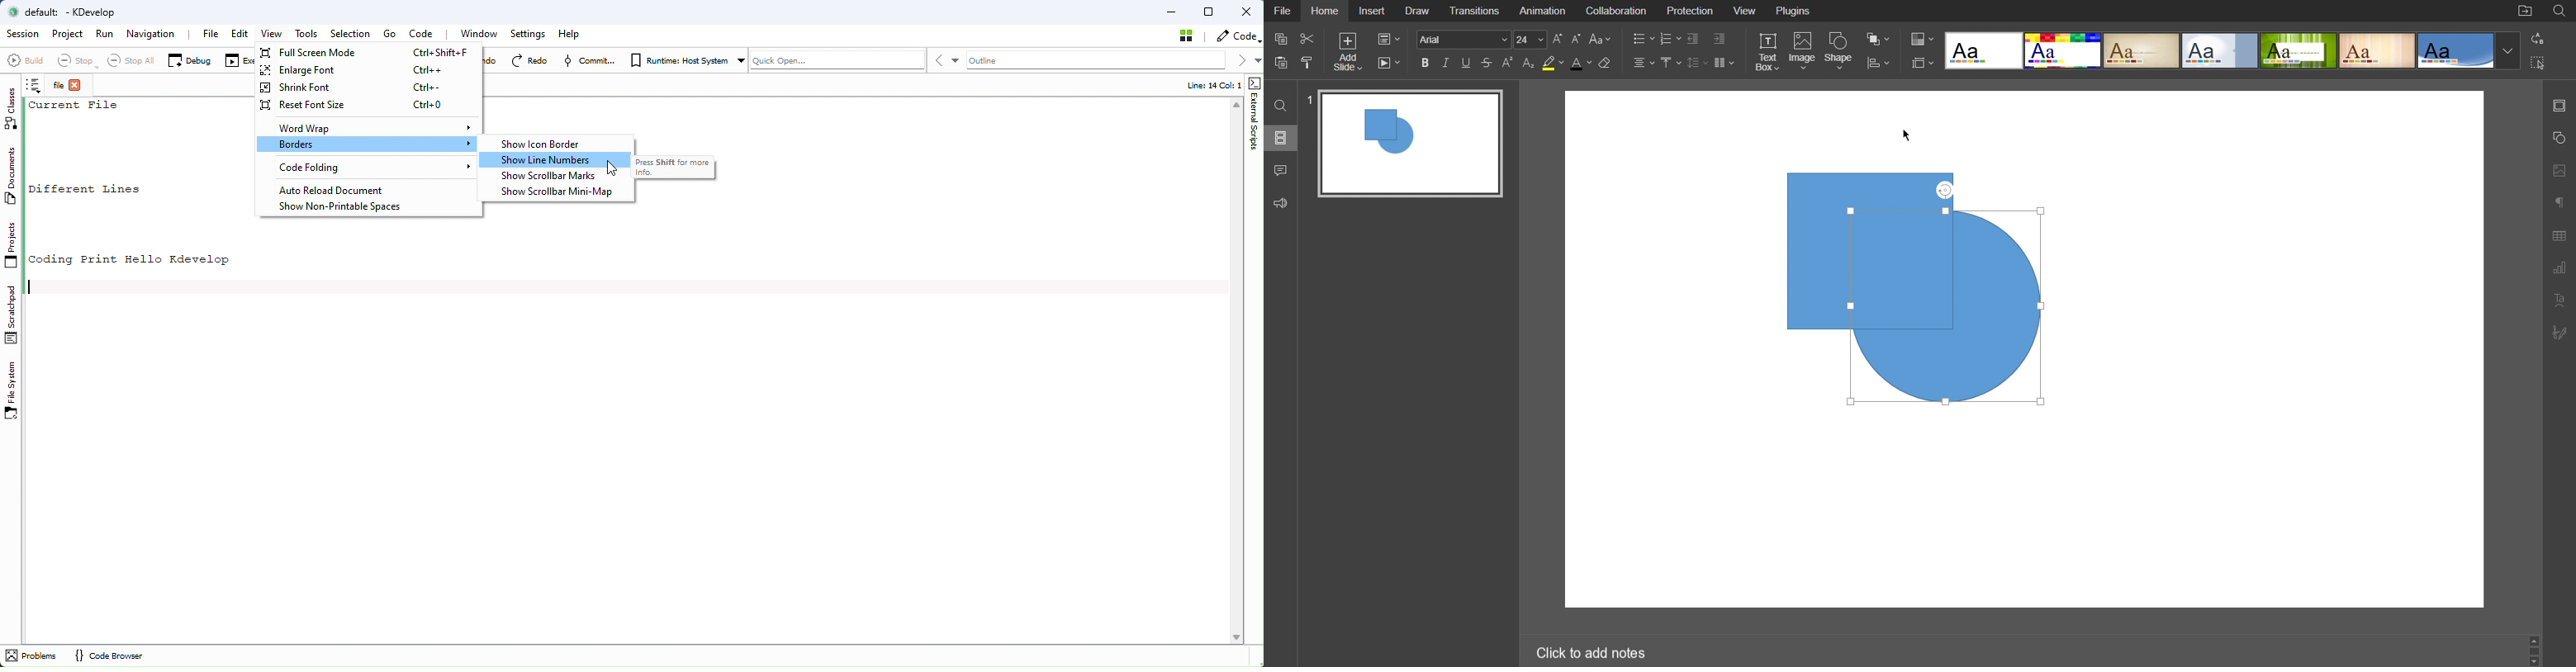 This screenshot has width=2576, height=672. What do you see at coordinates (1670, 62) in the screenshot?
I see `Vertical Align` at bounding box center [1670, 62].